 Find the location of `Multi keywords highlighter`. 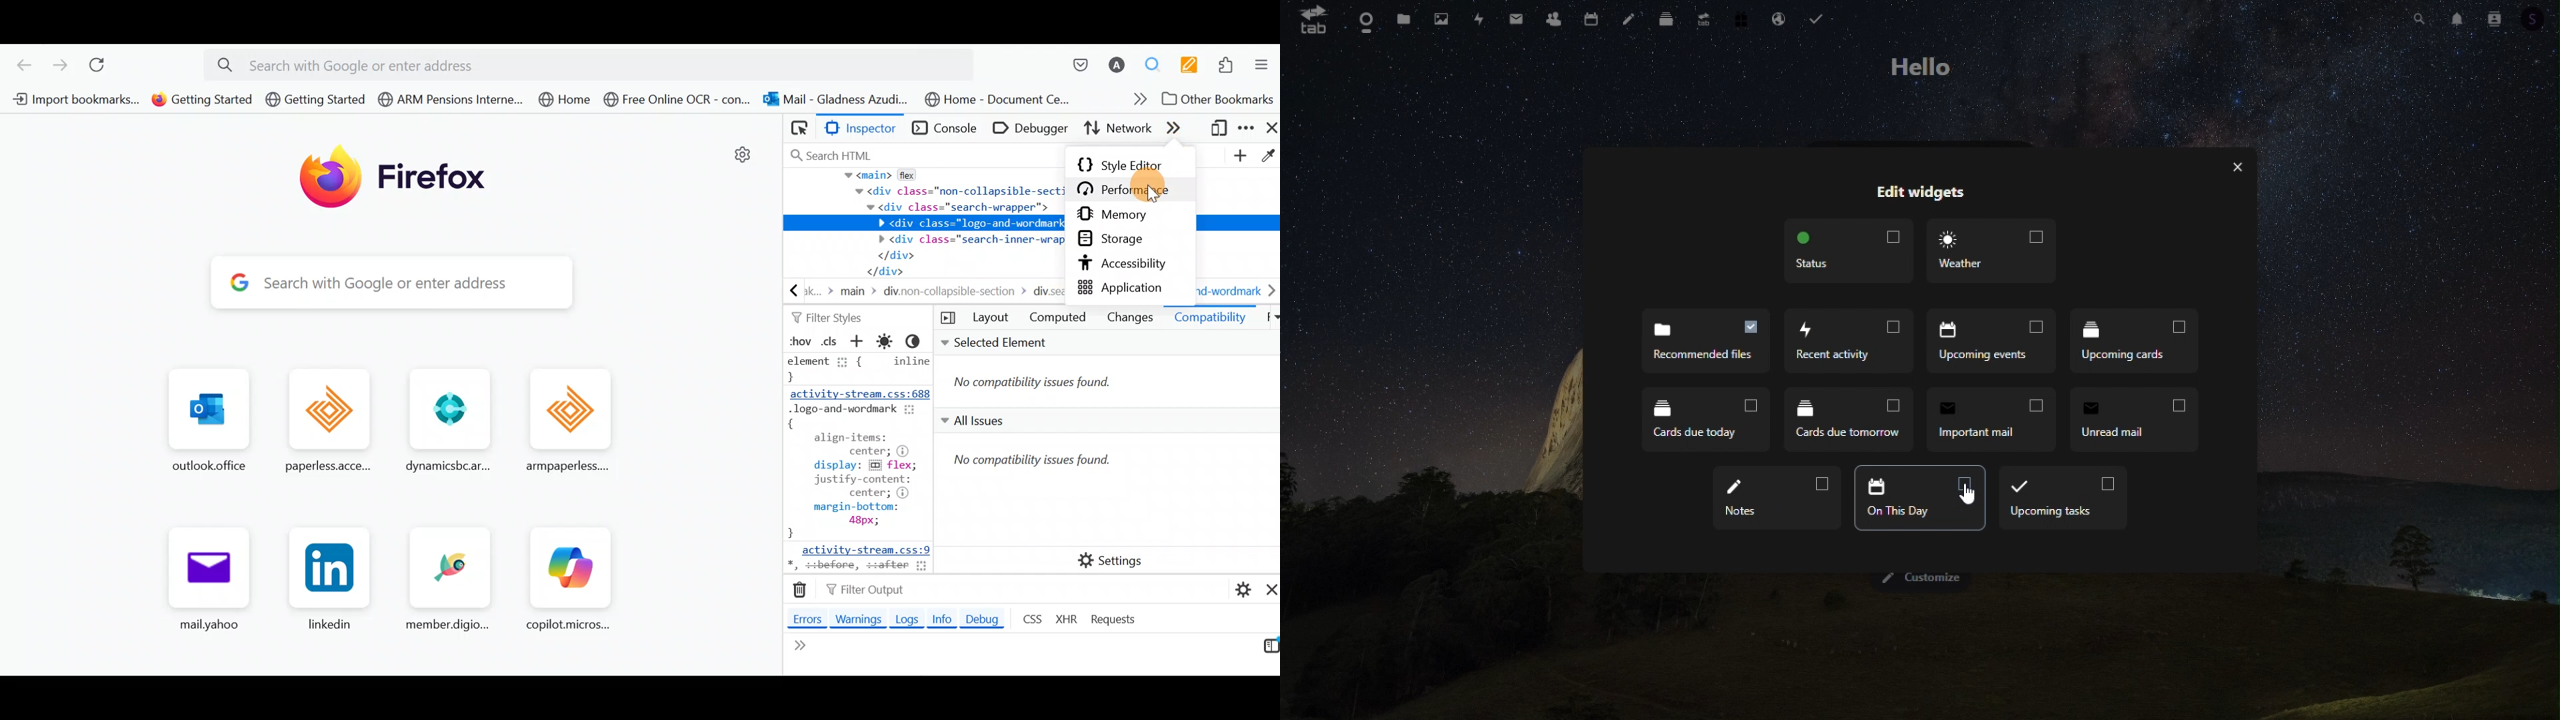

Multi keywords highlighter is located at coordinates (1193, 65).